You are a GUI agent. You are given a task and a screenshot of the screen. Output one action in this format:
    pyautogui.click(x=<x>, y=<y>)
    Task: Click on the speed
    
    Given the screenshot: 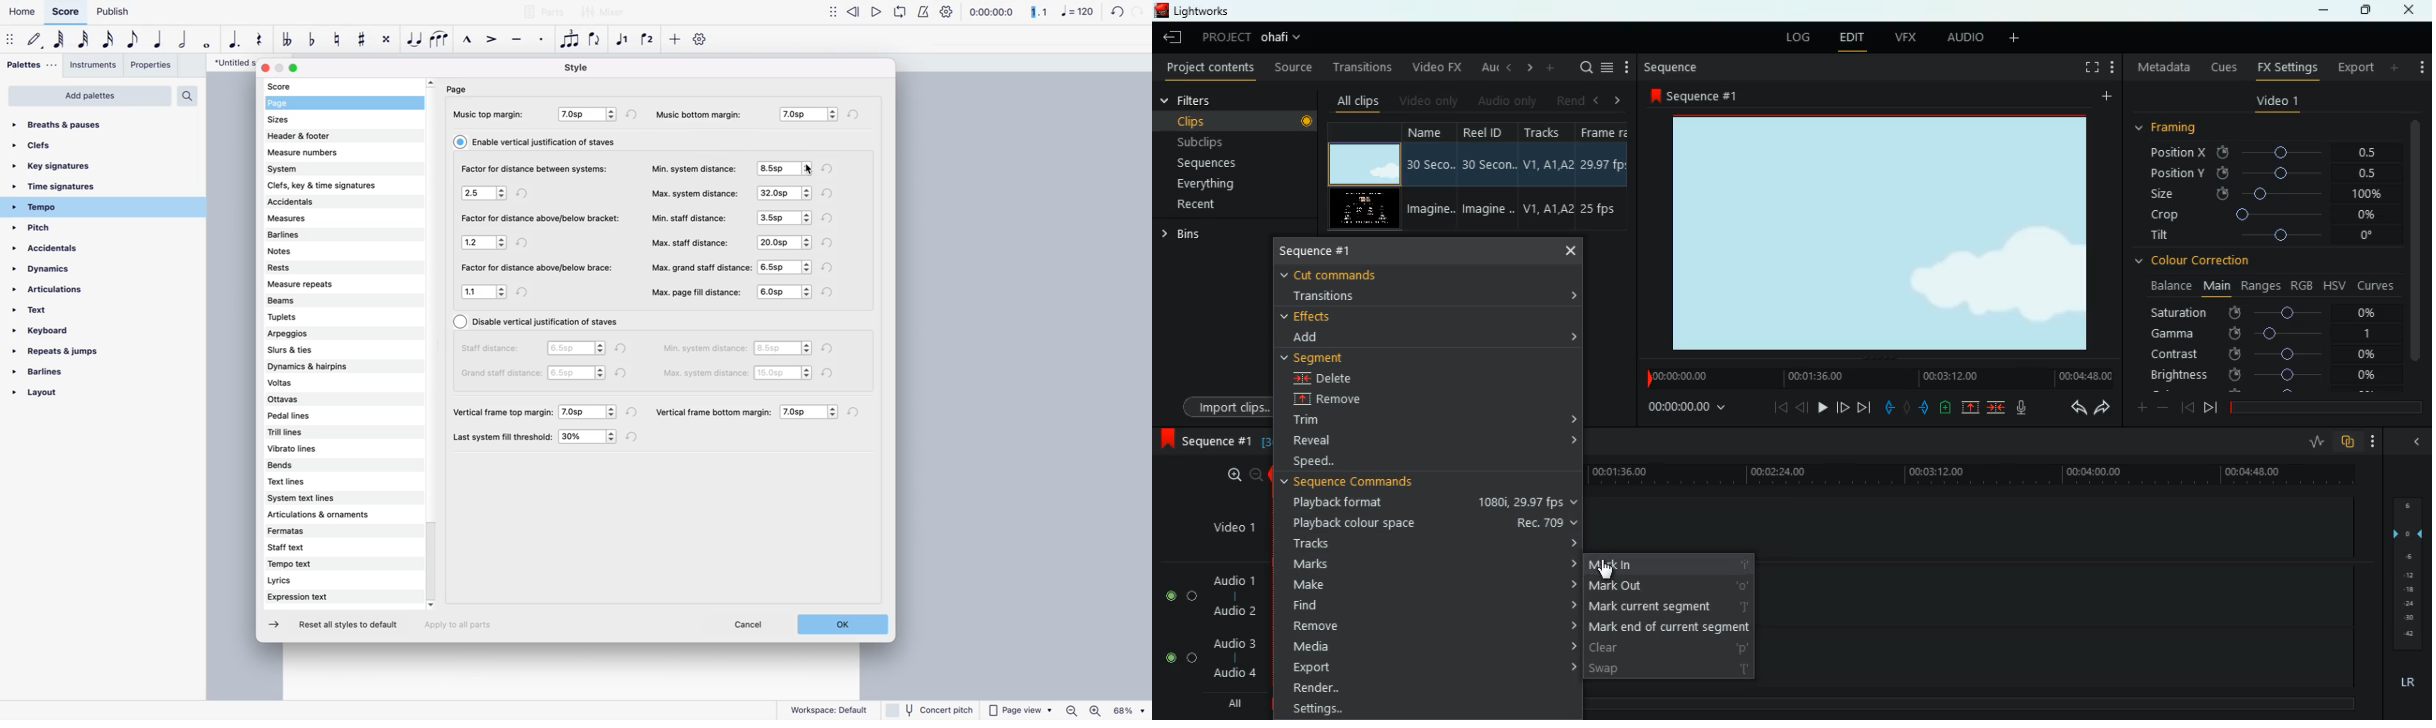 What is the action you would take?
    pyautogui.click(x=1337, y=461)
    